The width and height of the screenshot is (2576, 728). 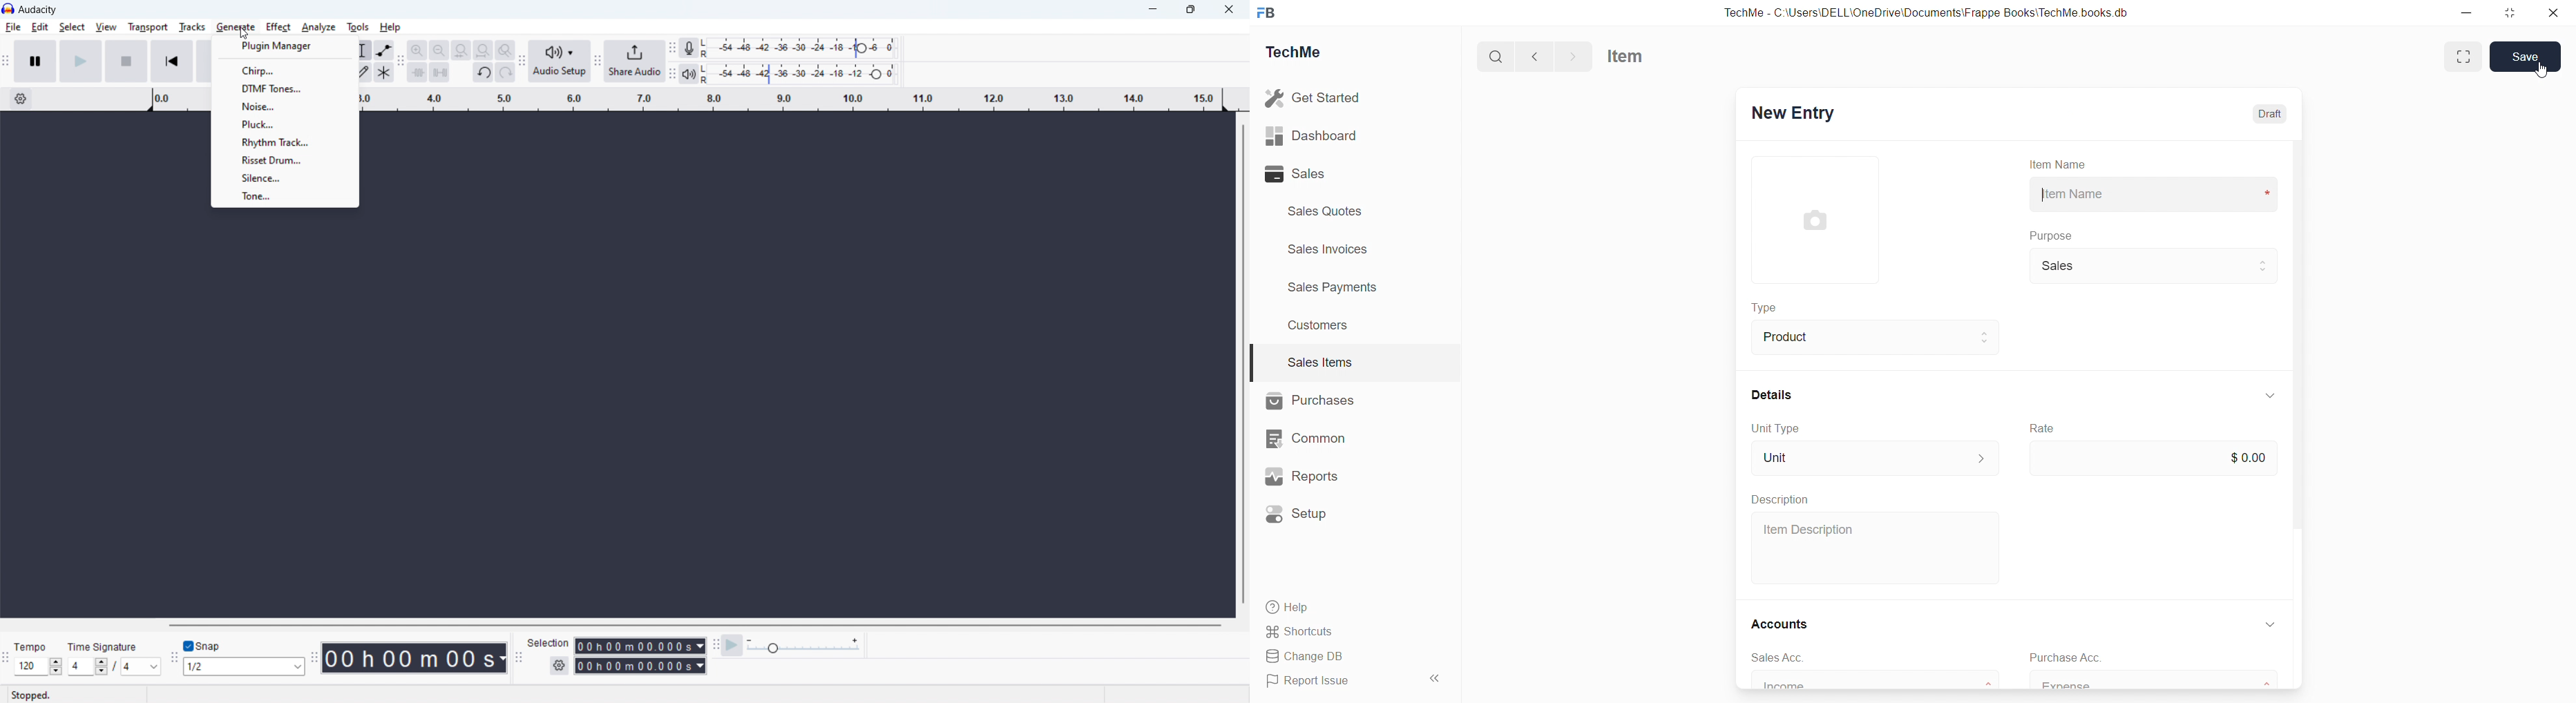 I want to click on Accounts, so click(x=1779, y=624).